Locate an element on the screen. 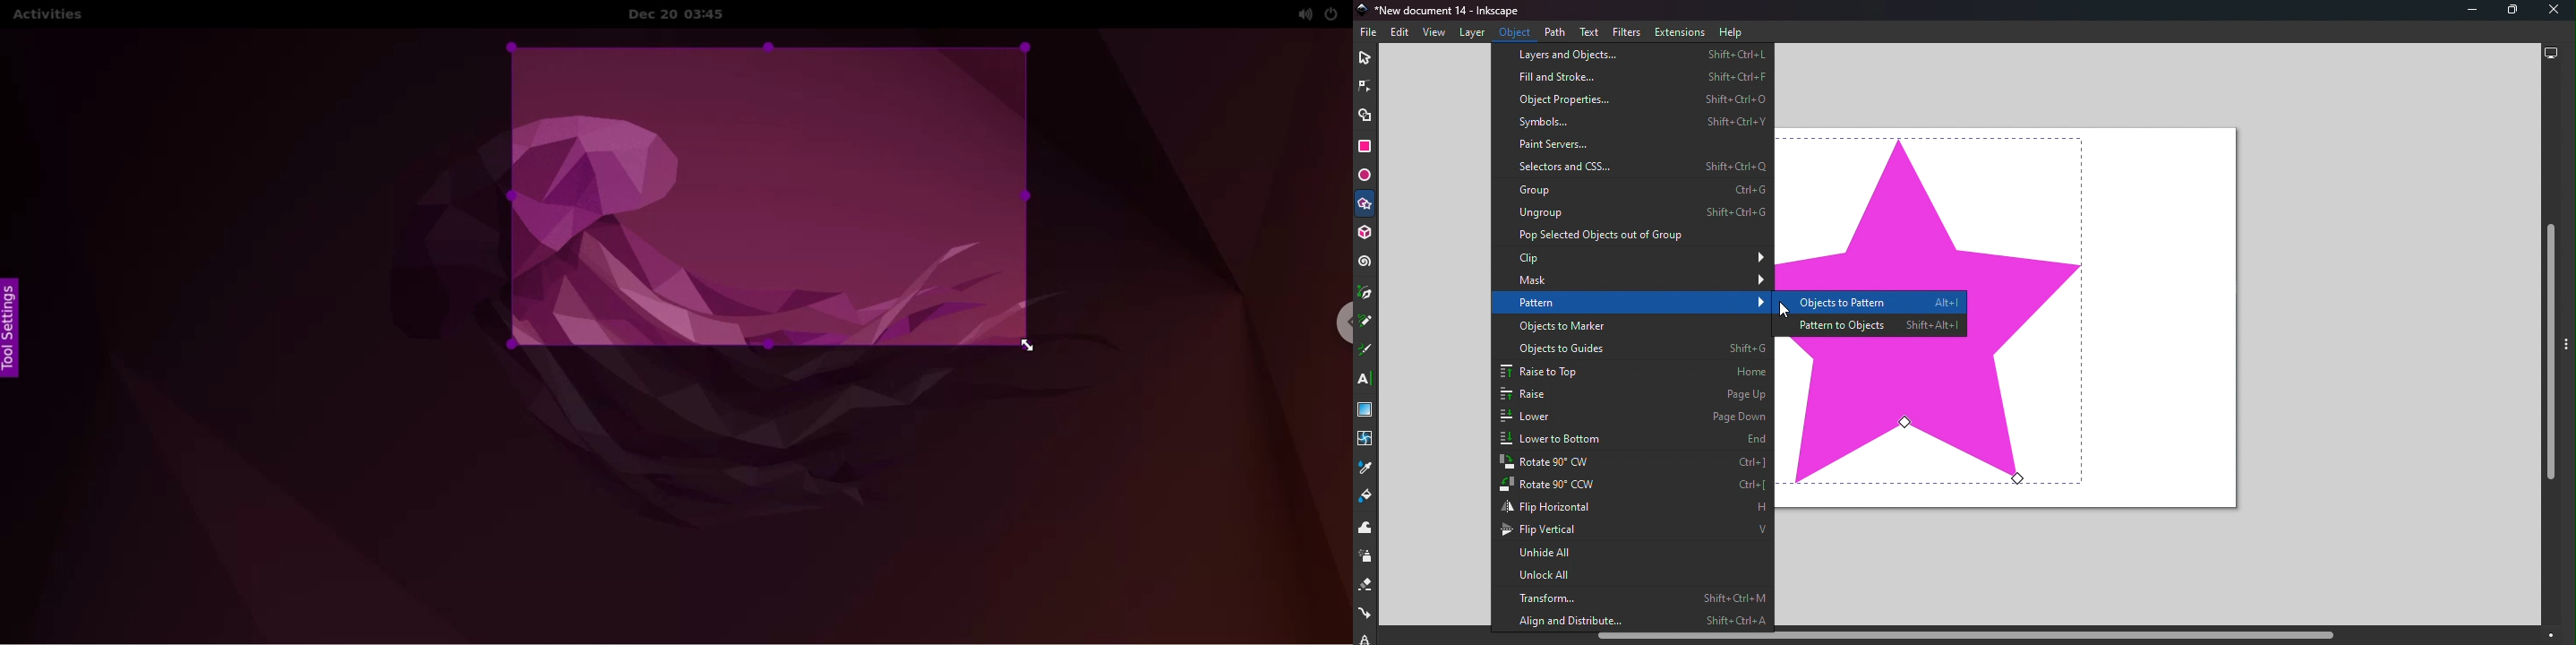 The height and width of the screenshot is (672, 2576). Text is located at coordinates (1589, 32).